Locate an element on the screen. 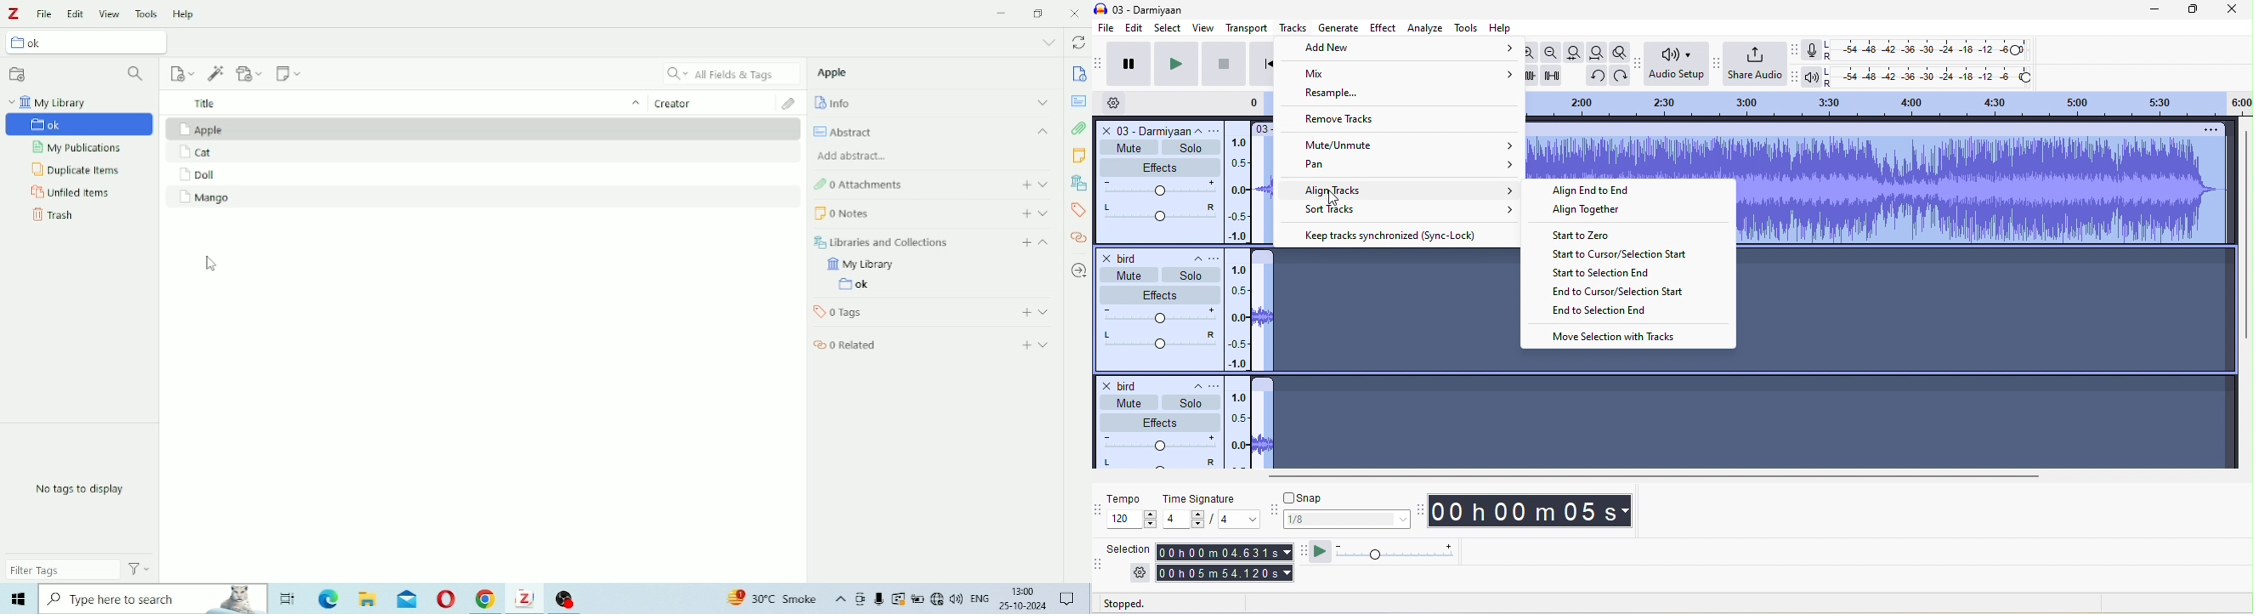  00 h 00 m 05 s is located at coordinates (1539, 513).